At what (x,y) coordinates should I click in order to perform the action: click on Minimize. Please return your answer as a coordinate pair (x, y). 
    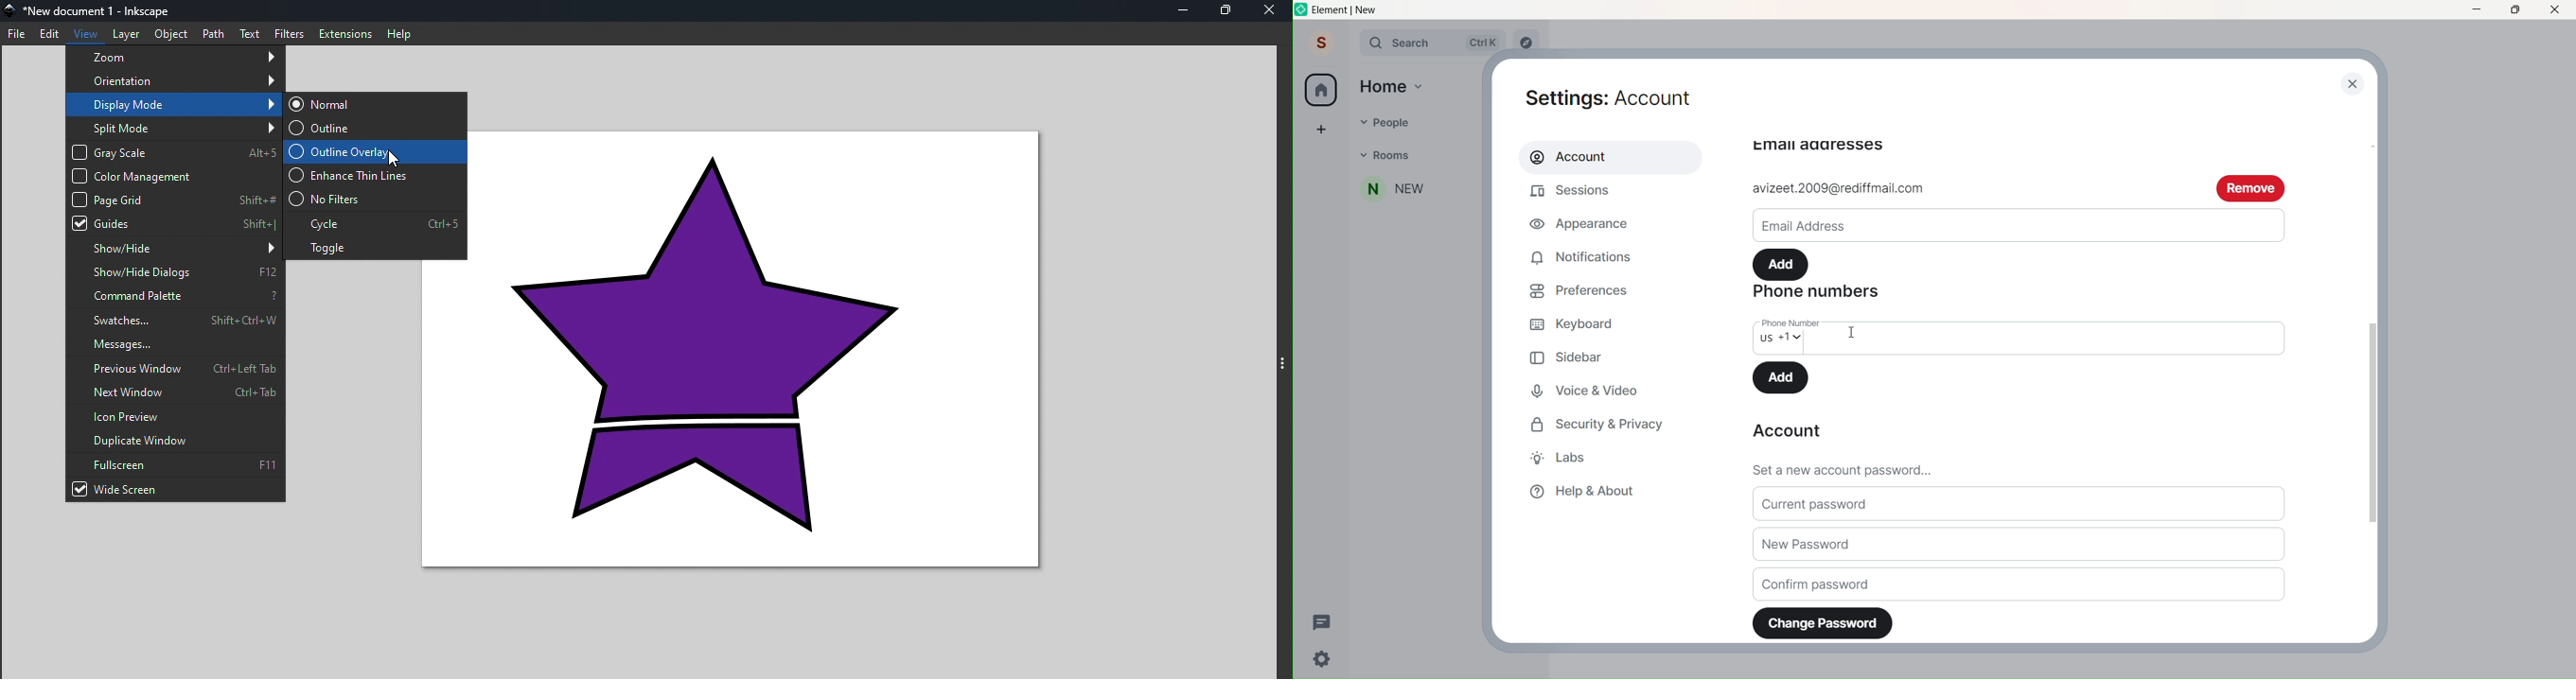
    Looking at the image, I should click on (2476, 10).